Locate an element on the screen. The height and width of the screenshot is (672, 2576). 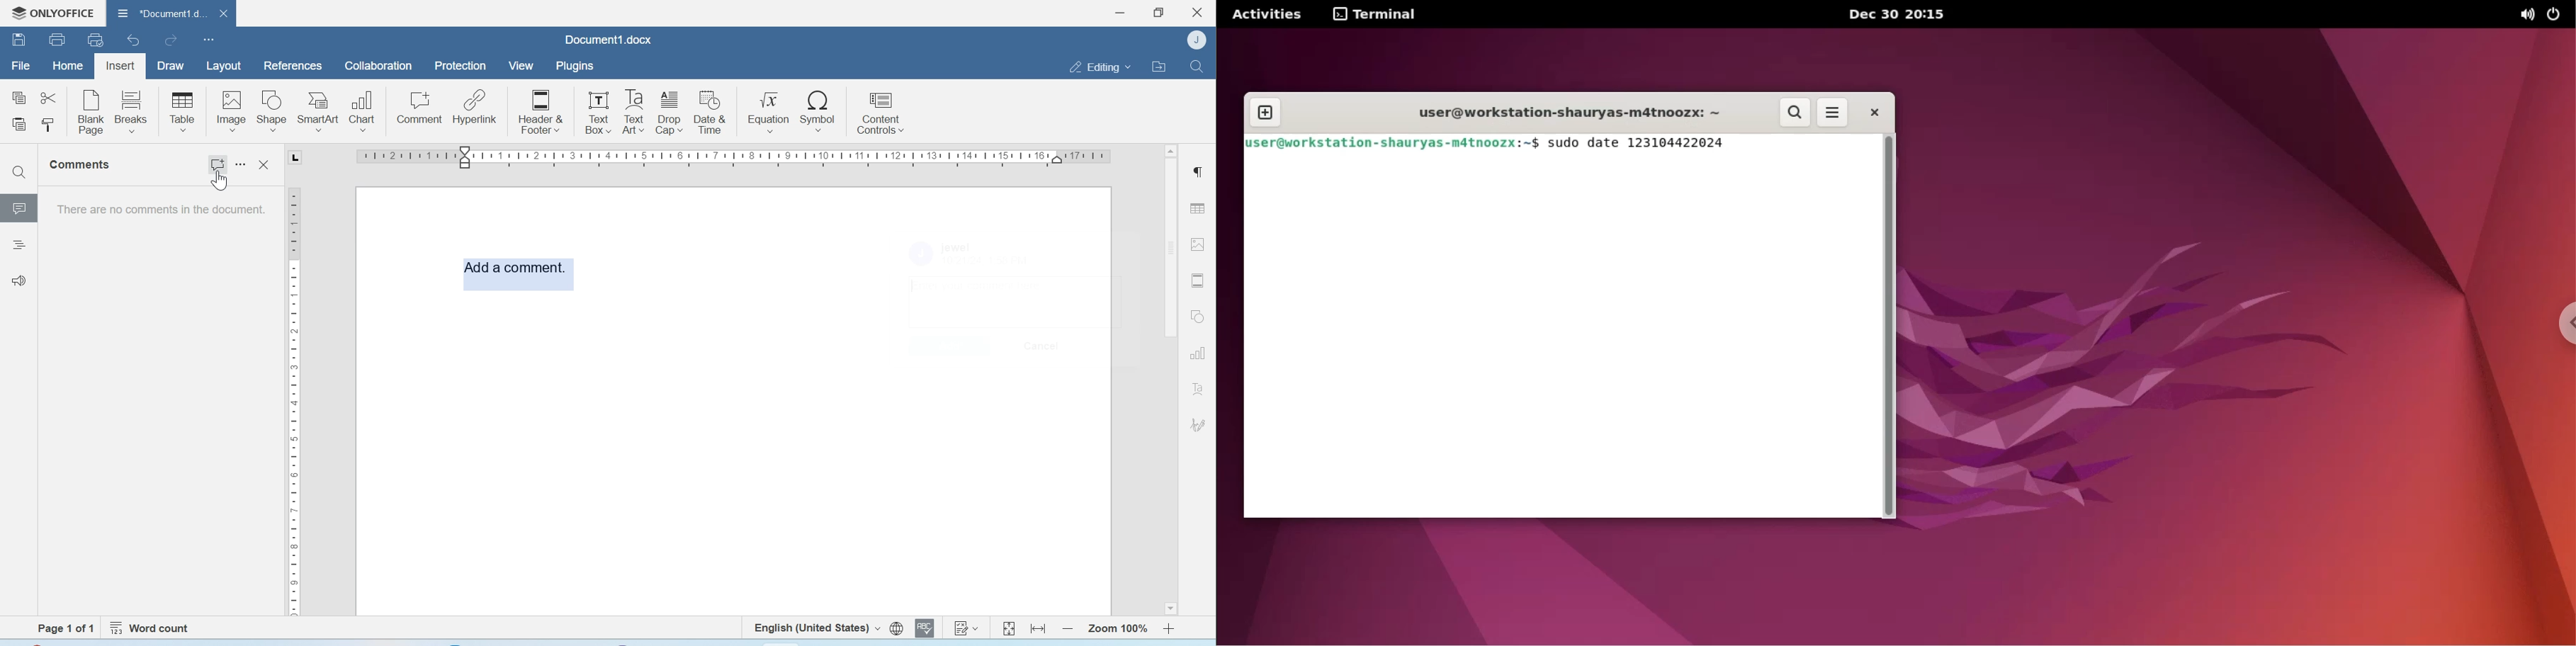
close is located at coordinates (1876, 111).